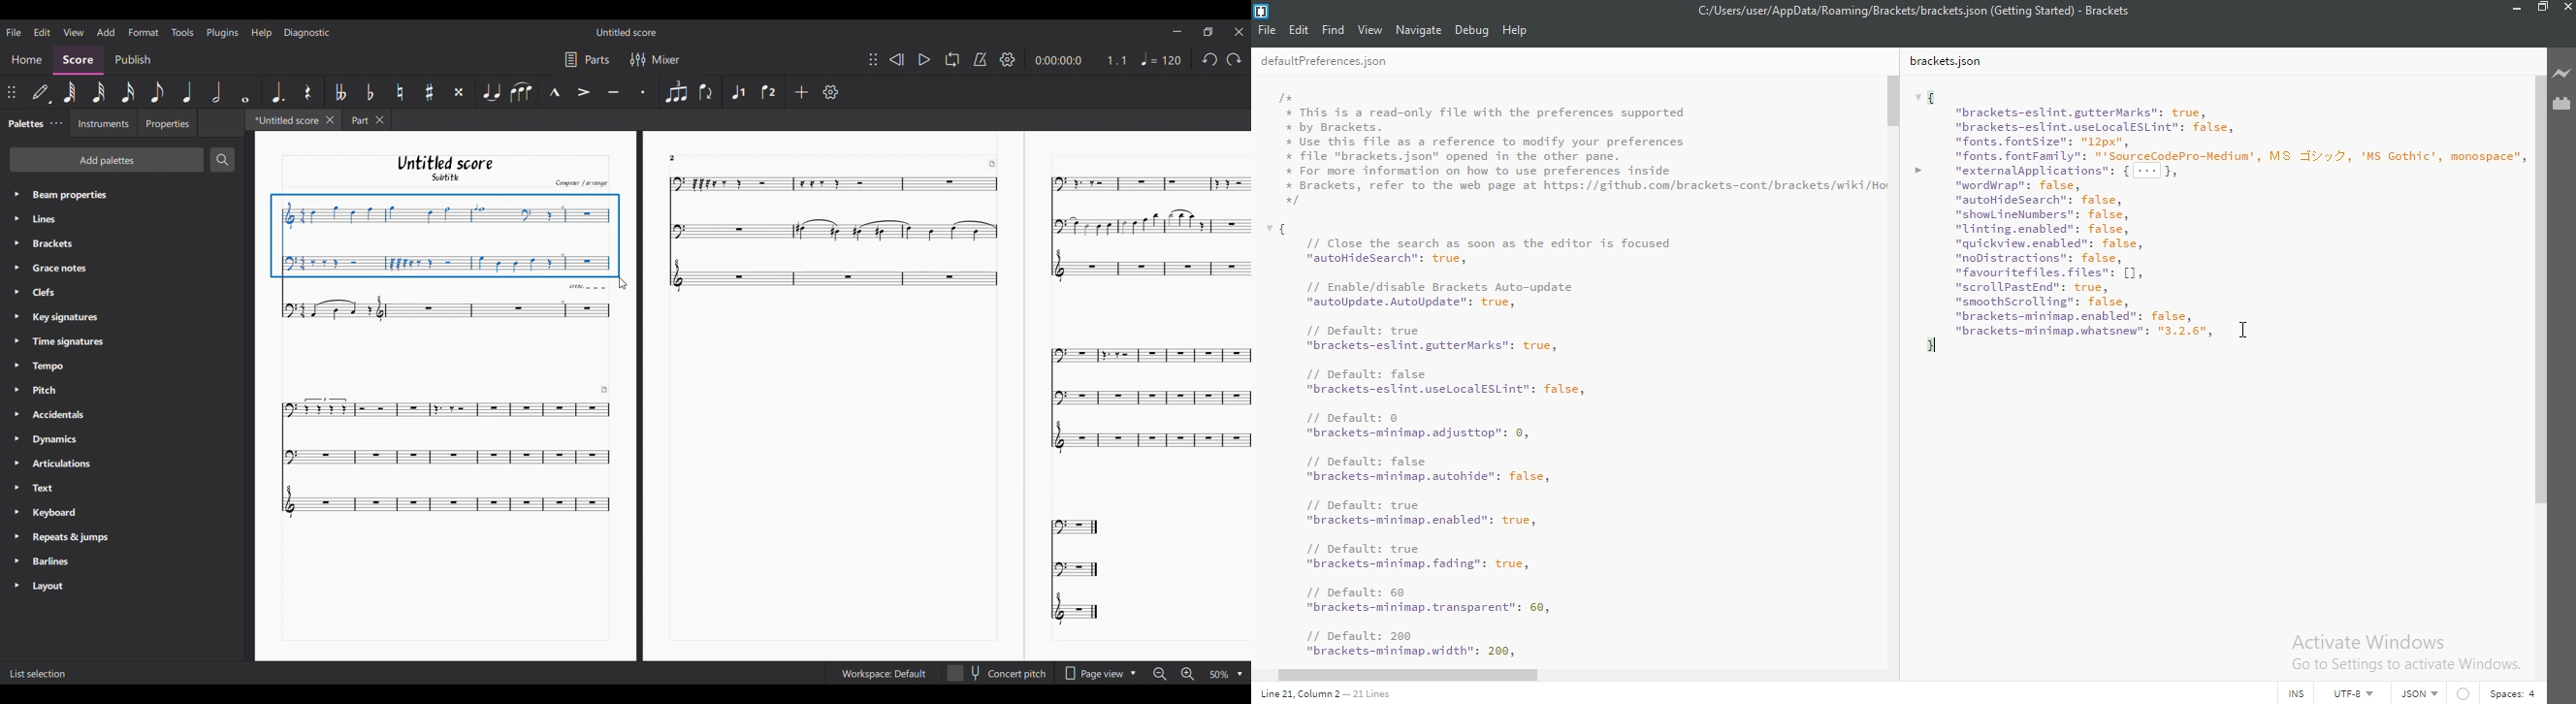 Image resolution: width=2576 pixels, height=728 pixels. What do you see at coordinates (2560, 73) in the screenshot?
I see `live preview` at bounding box center [2560, 73].